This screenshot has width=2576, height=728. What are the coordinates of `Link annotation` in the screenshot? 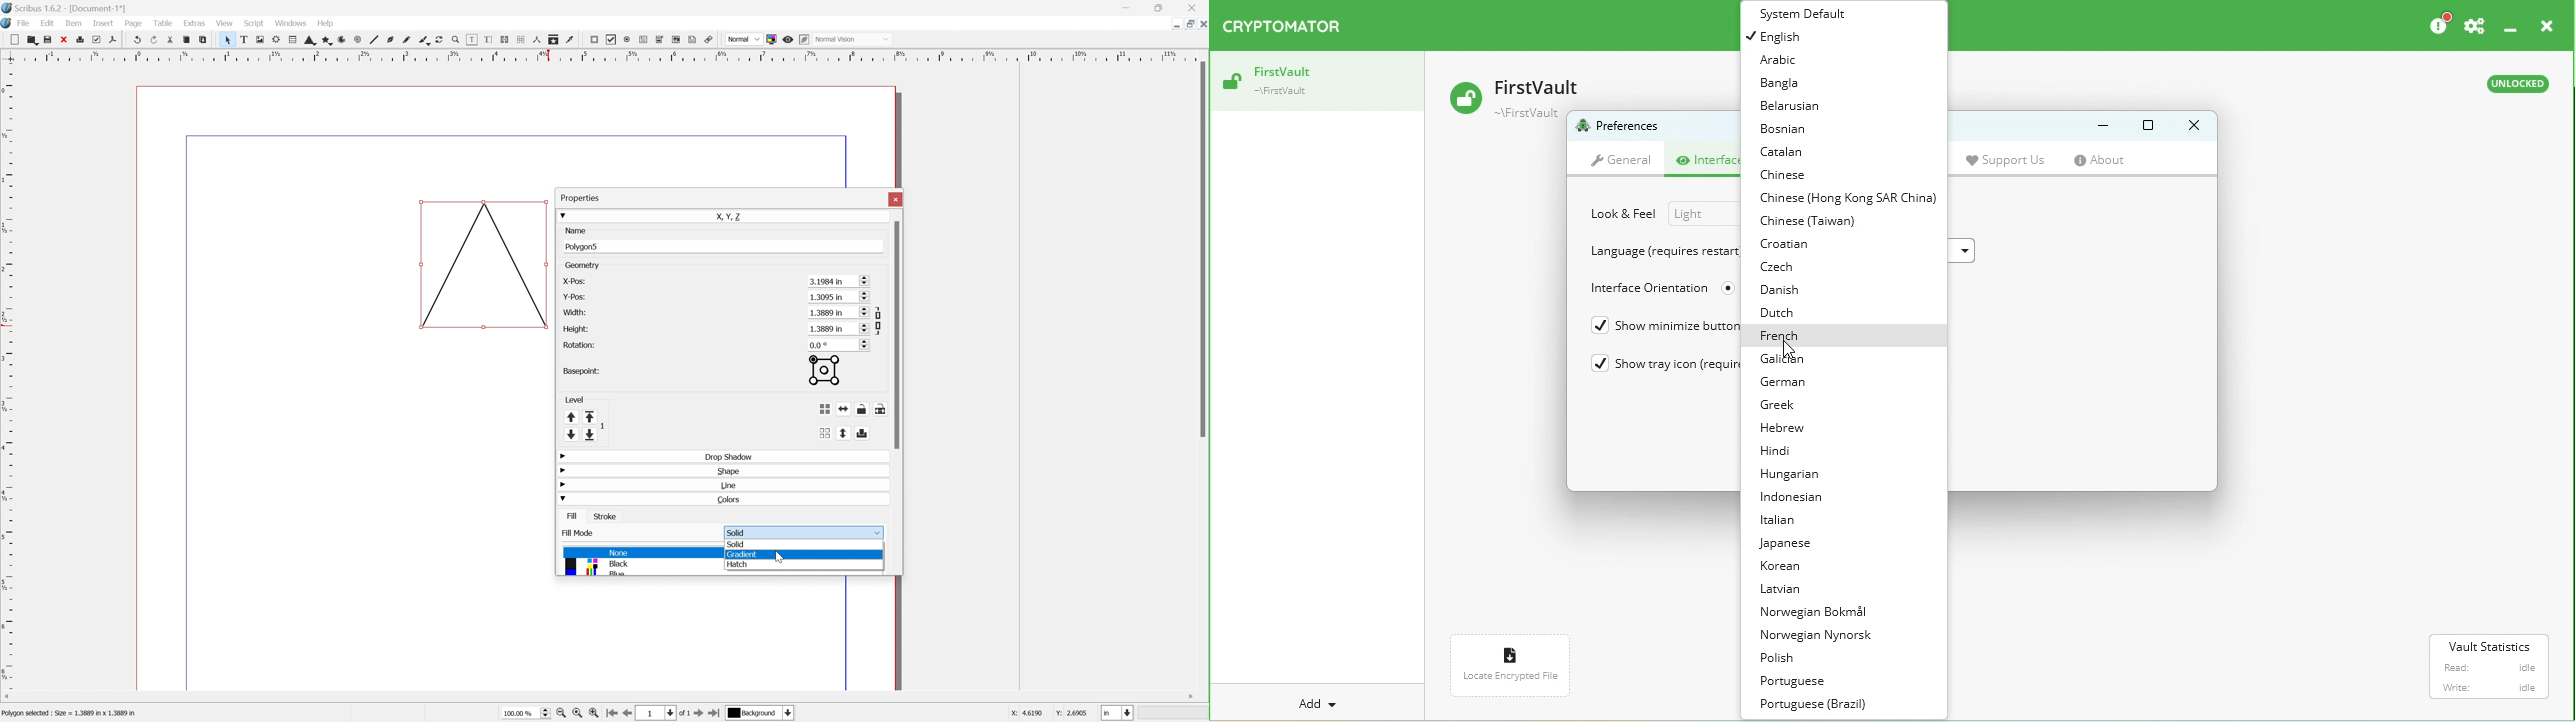 It's located at (710, 39).